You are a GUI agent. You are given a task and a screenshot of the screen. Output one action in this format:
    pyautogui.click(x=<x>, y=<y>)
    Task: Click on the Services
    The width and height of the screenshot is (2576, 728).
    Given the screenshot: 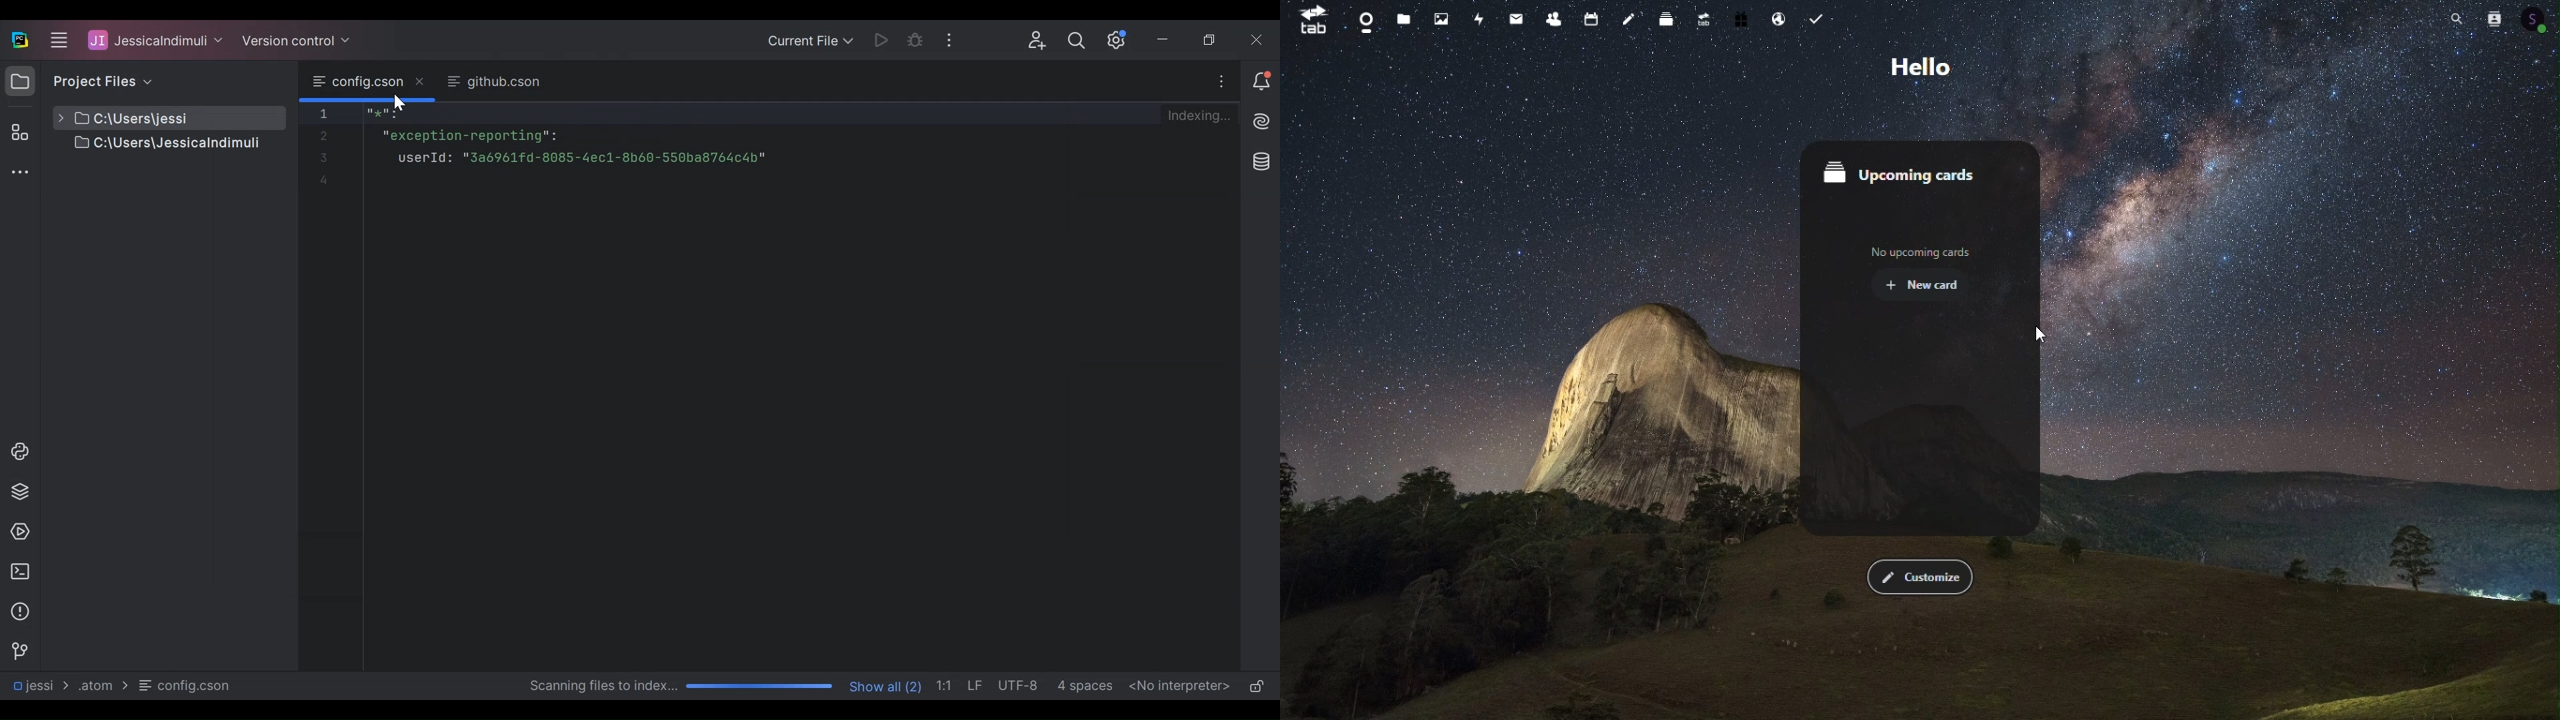 What is the action you would take?
    pyautogui.click(x=19, y=533)
    